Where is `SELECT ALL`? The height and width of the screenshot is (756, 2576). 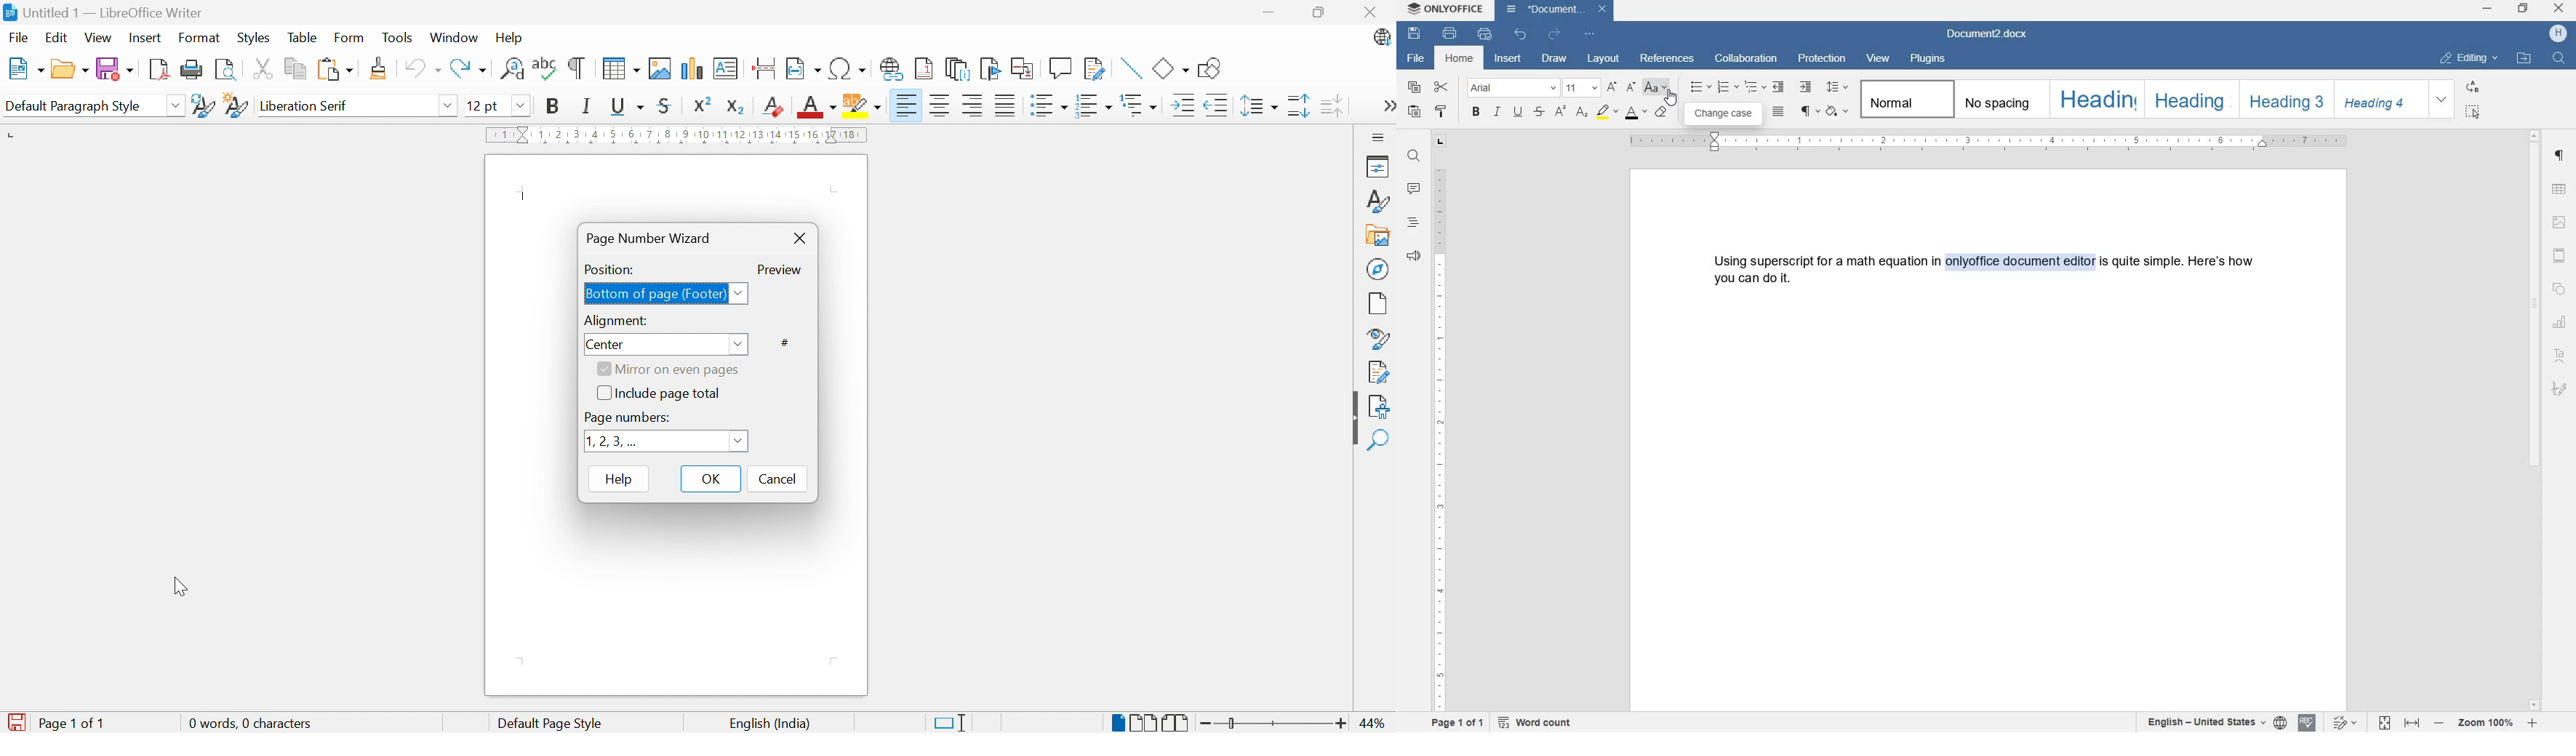
SELECT ALL is located at coordinates (2473, 113).